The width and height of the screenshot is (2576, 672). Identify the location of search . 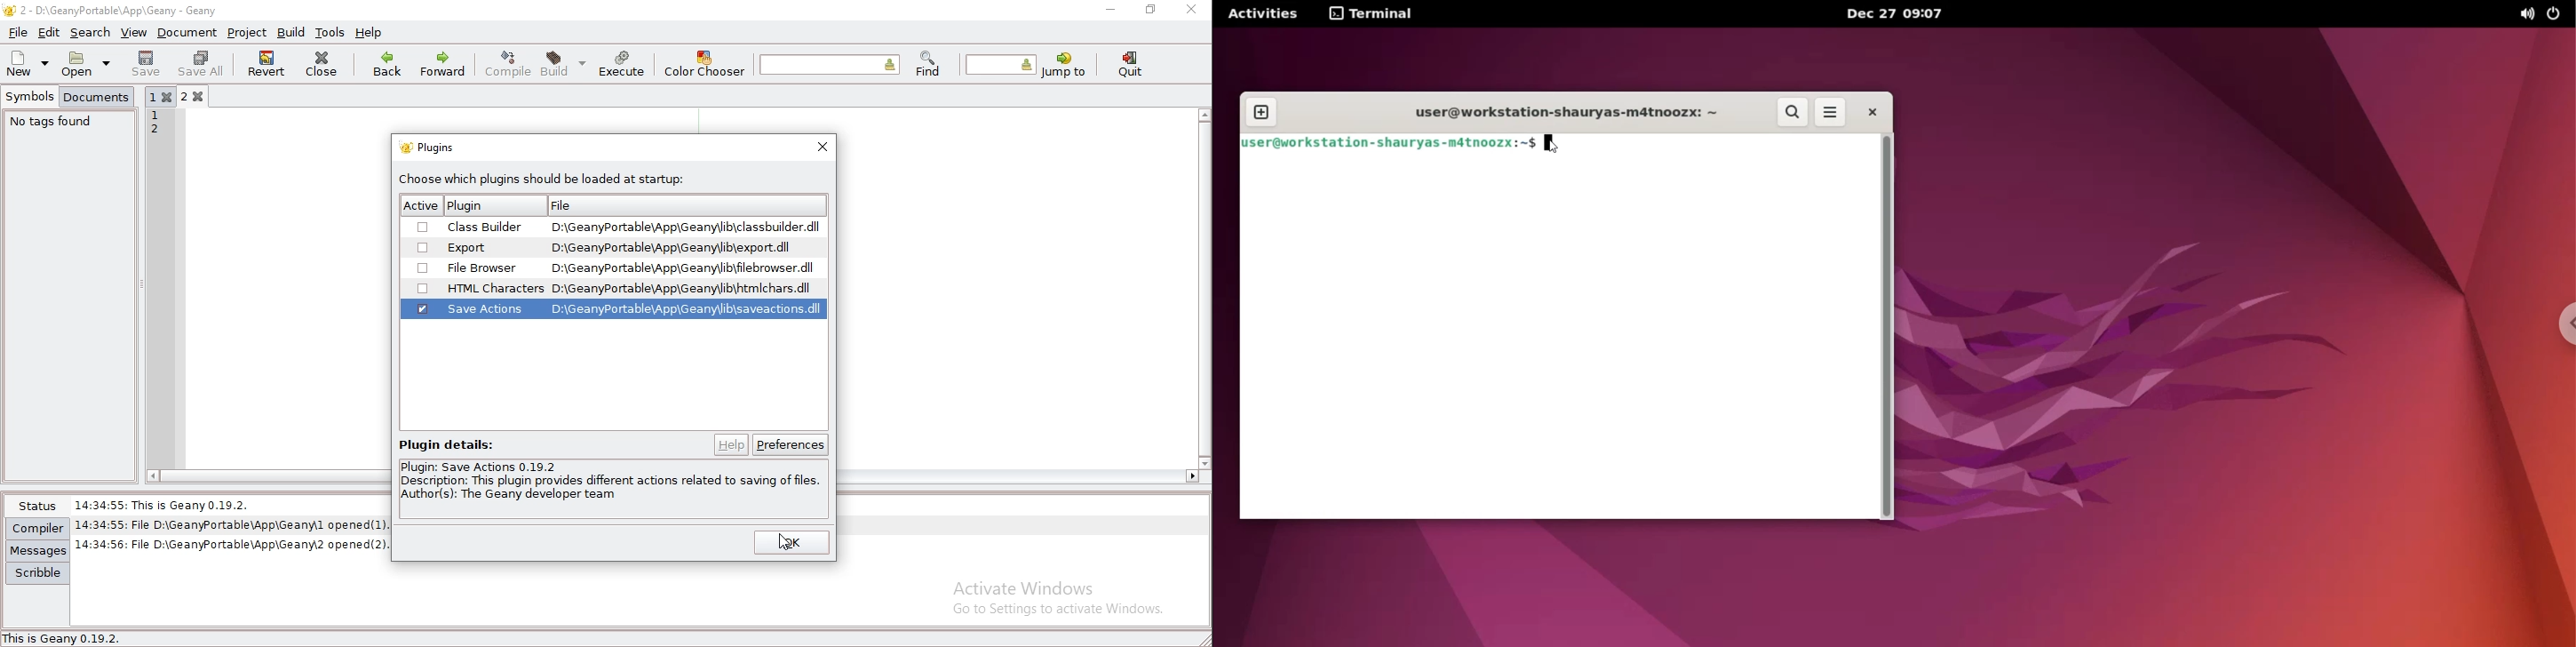
(1792, 112).